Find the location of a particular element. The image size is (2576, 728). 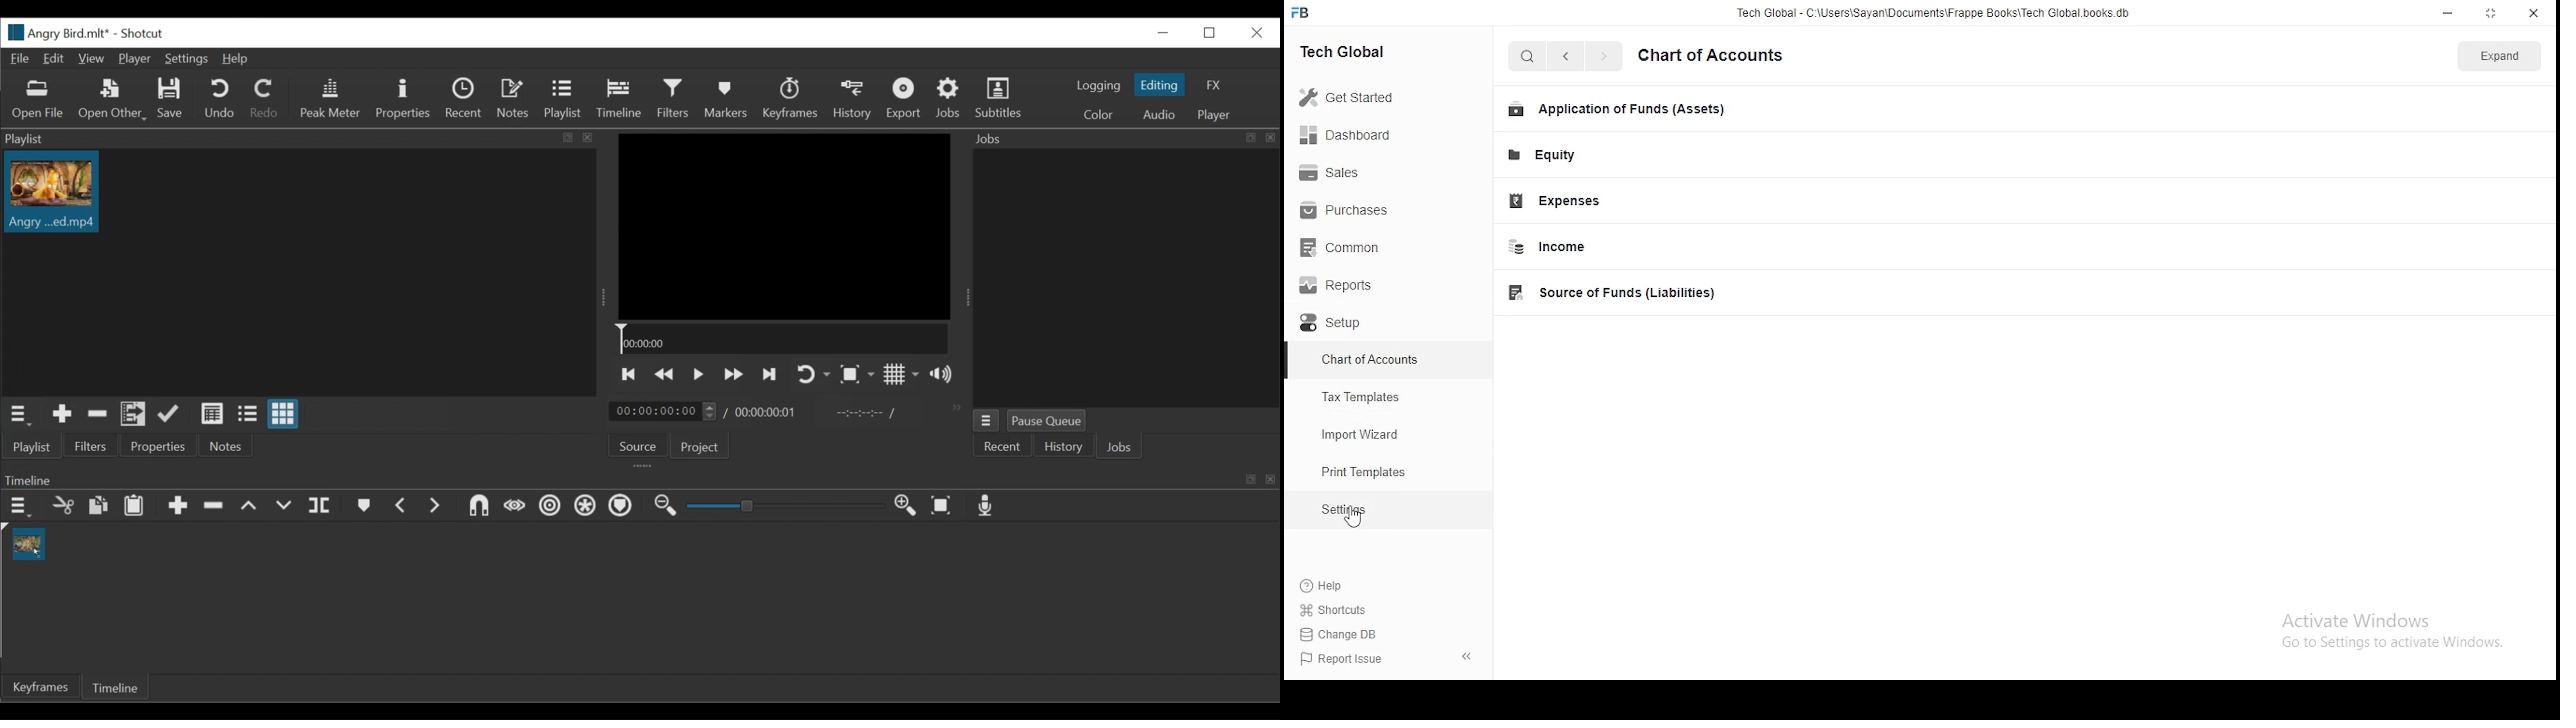

Settings is located at coordinates (185, 59).